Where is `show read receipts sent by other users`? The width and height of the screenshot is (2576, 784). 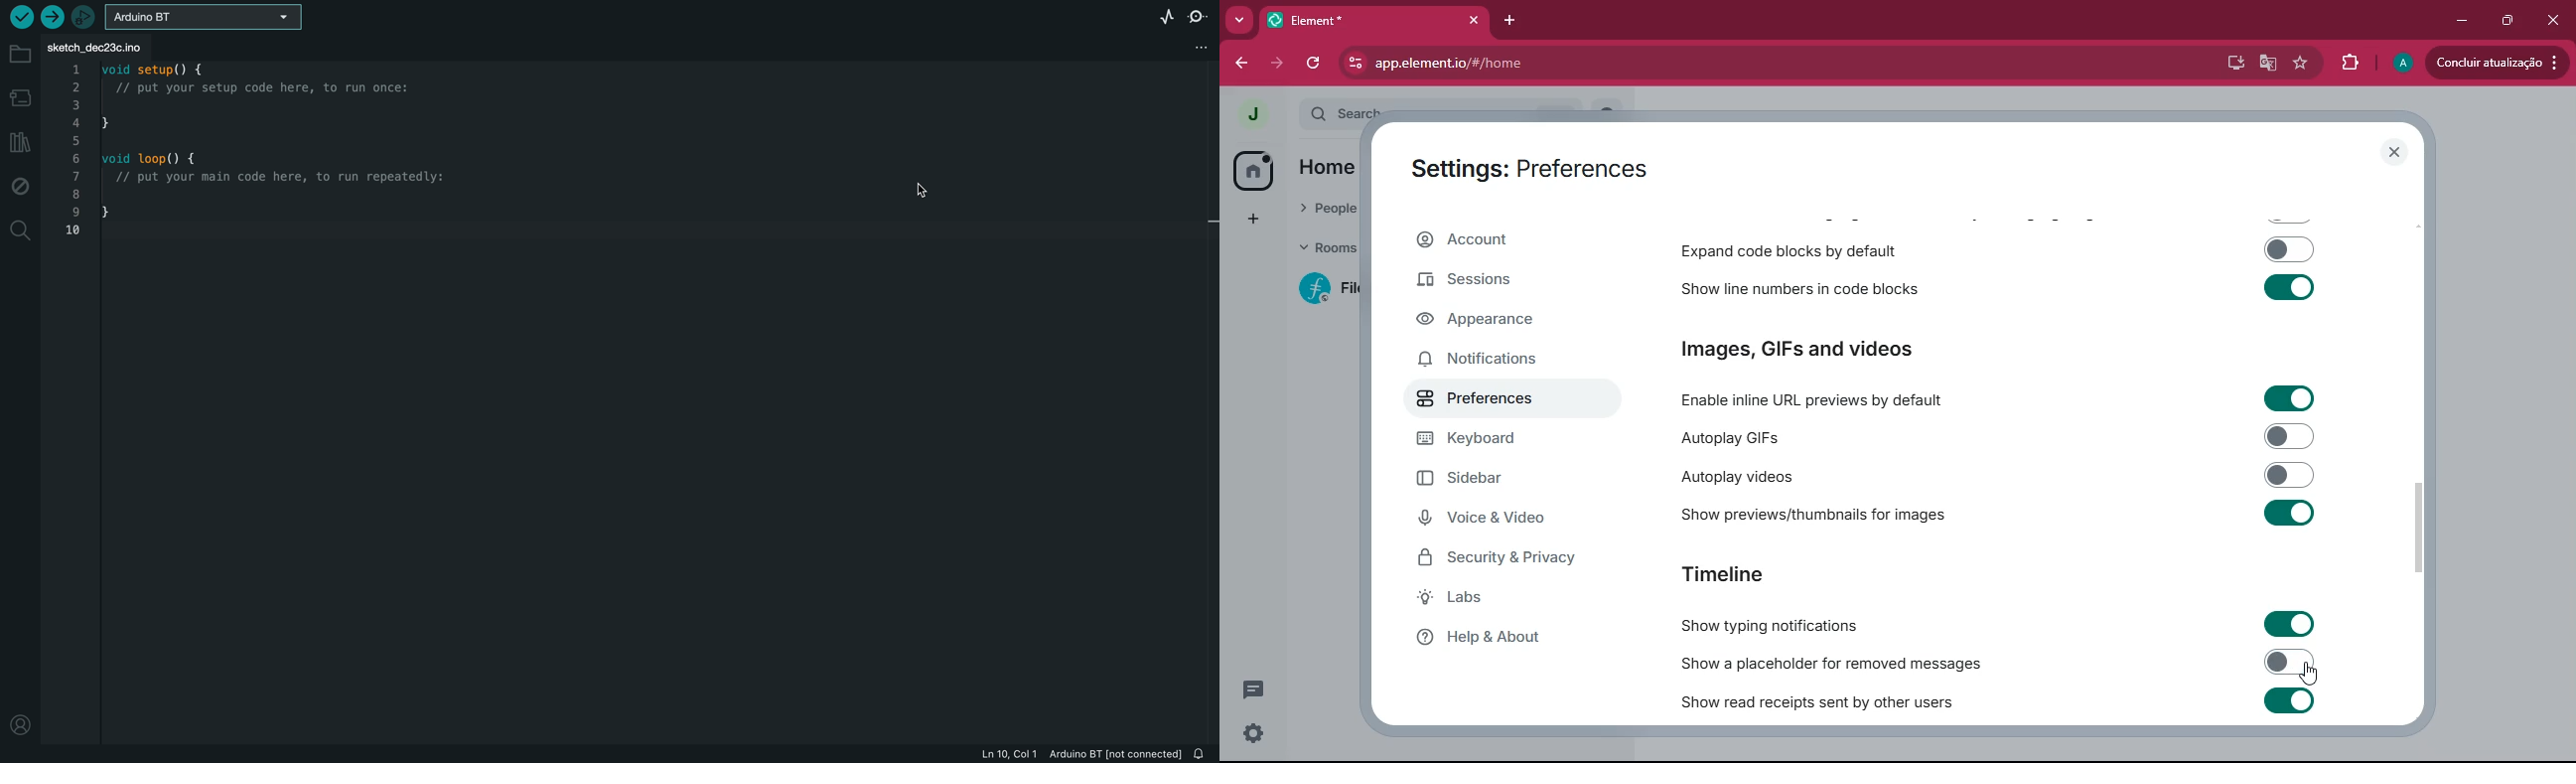 show read receipts sent by other users is located at coordinates (1845, 700).